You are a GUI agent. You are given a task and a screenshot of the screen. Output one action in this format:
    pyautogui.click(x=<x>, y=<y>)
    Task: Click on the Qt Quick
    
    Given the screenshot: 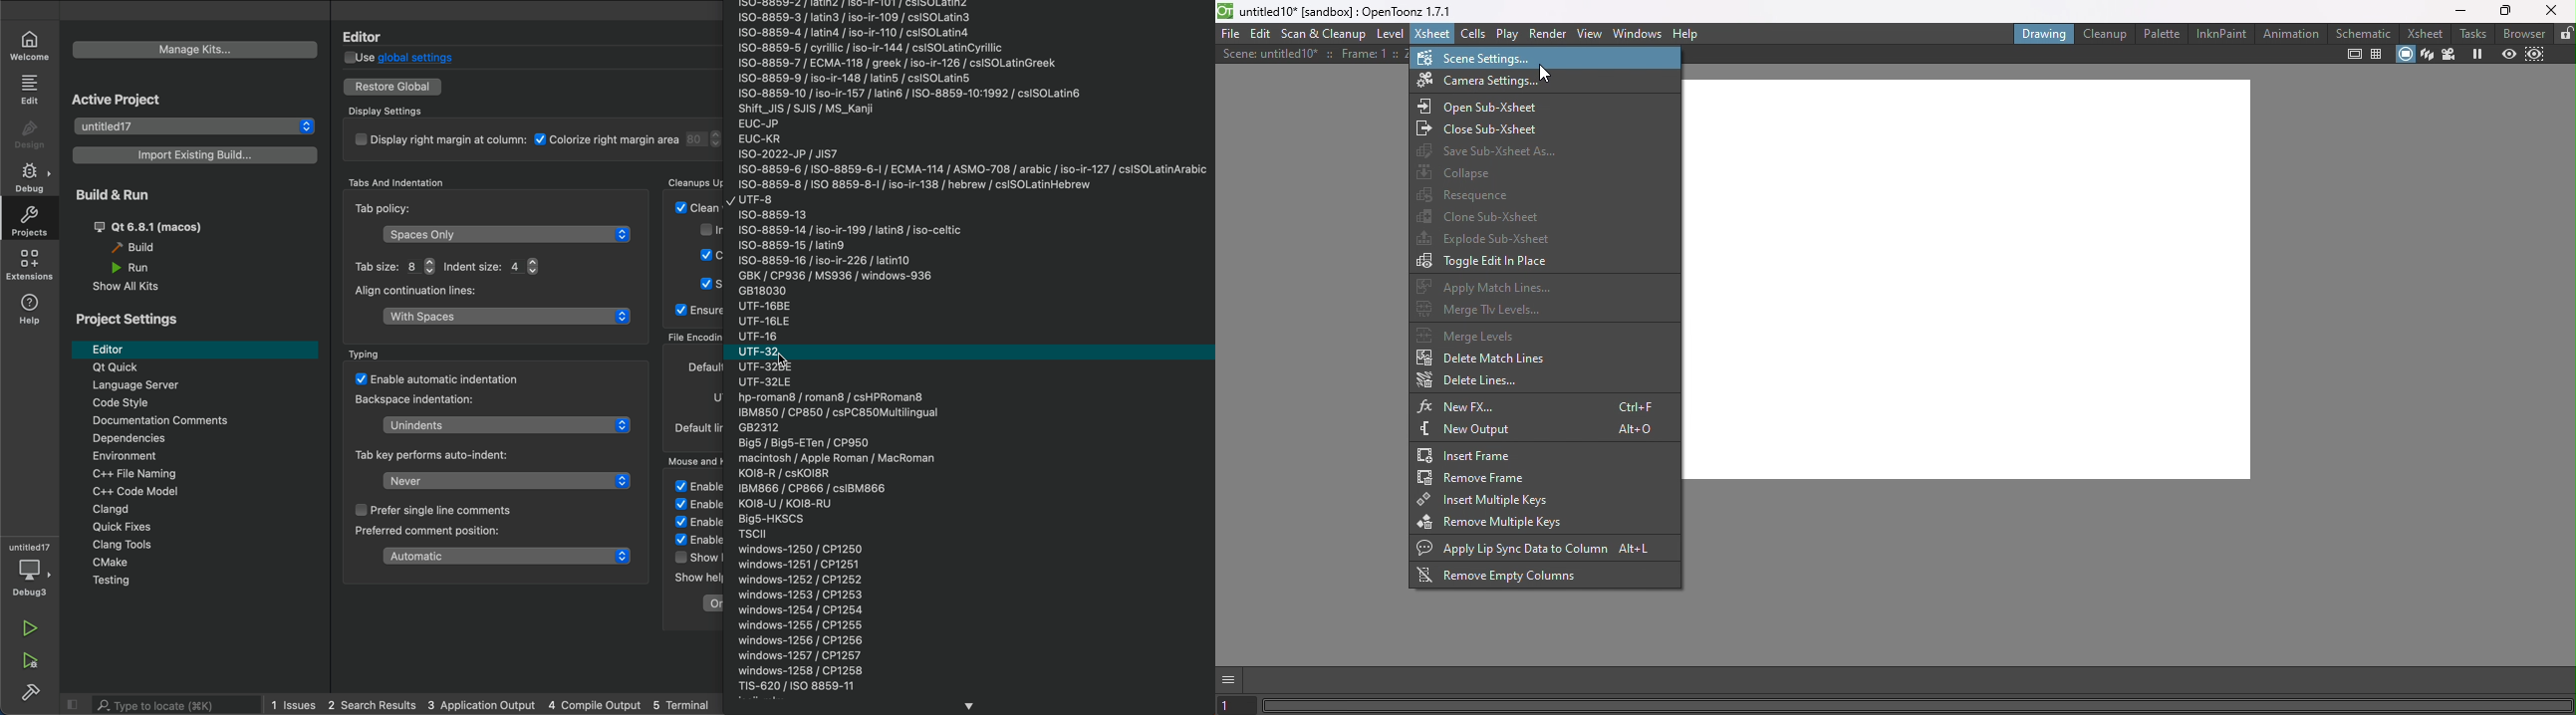 What is the action you would take?
    pyautogui.click(x=193, y=368)
    